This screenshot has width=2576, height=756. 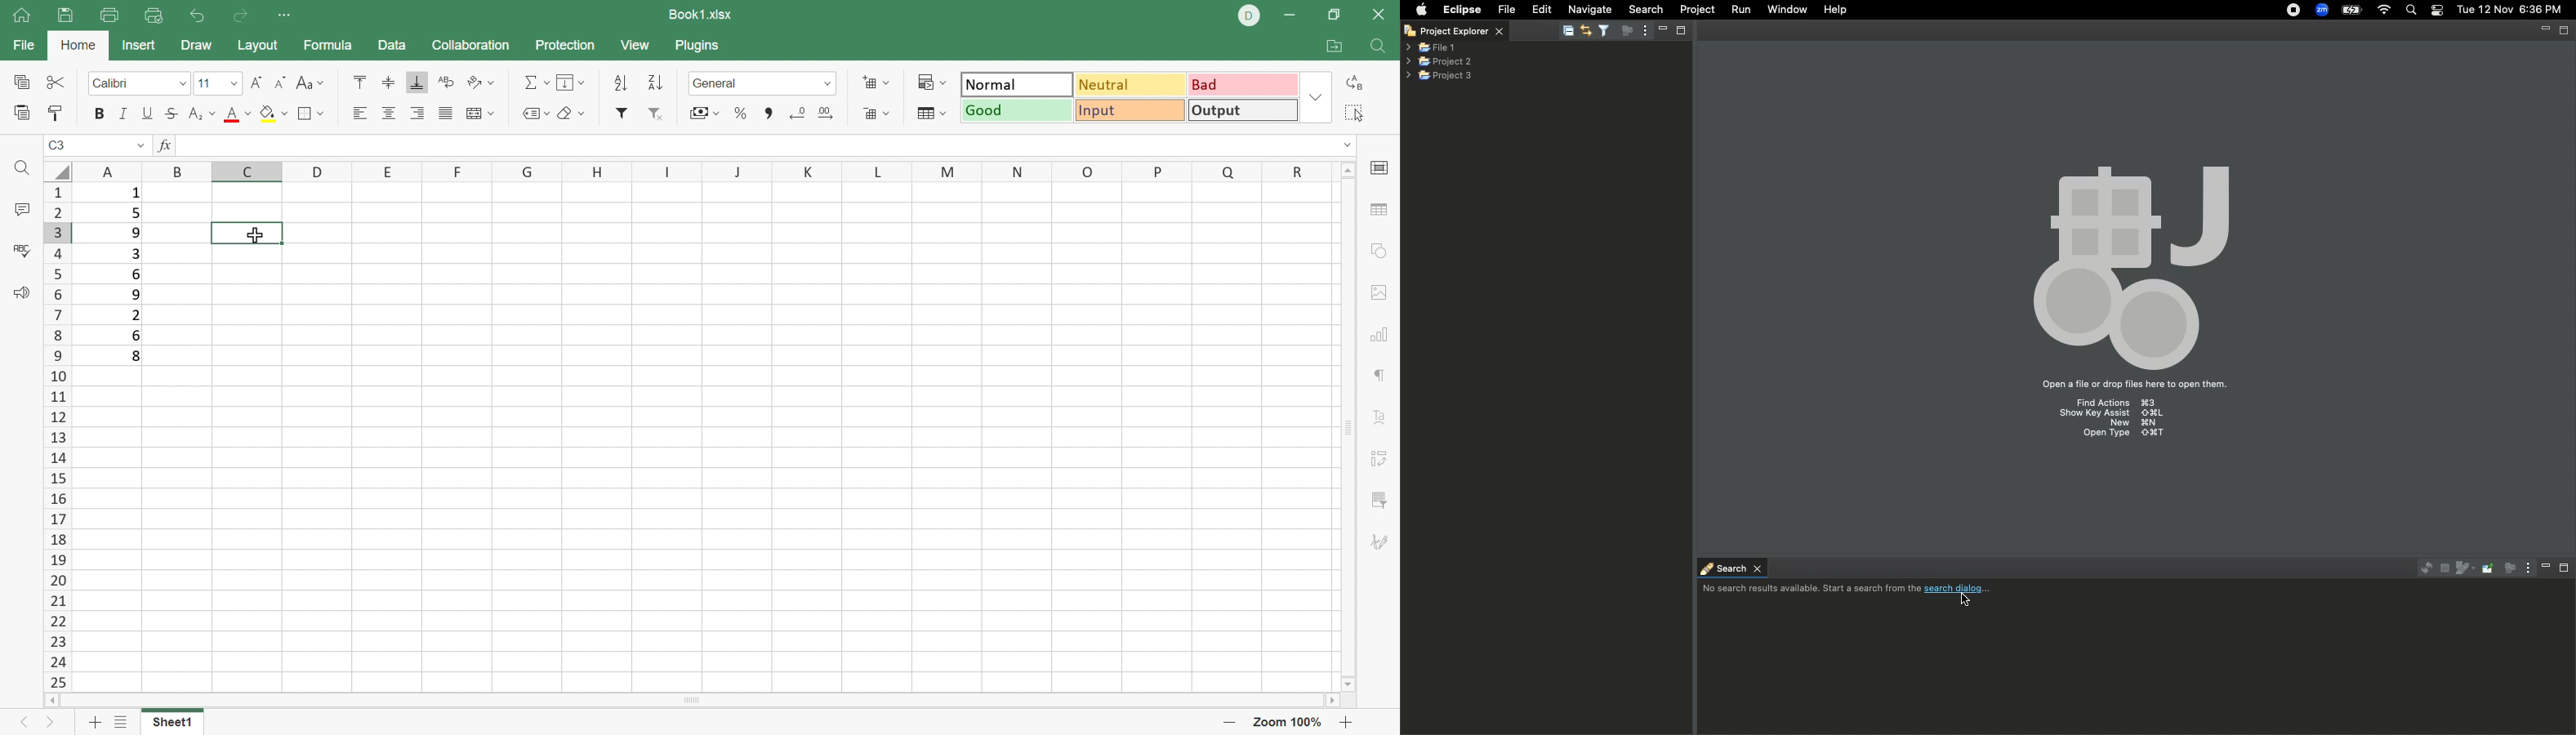 What do you see at coordinates (282, 83) in the screenshot?
I see `Decrement font size` at bounding box center [282, 83].